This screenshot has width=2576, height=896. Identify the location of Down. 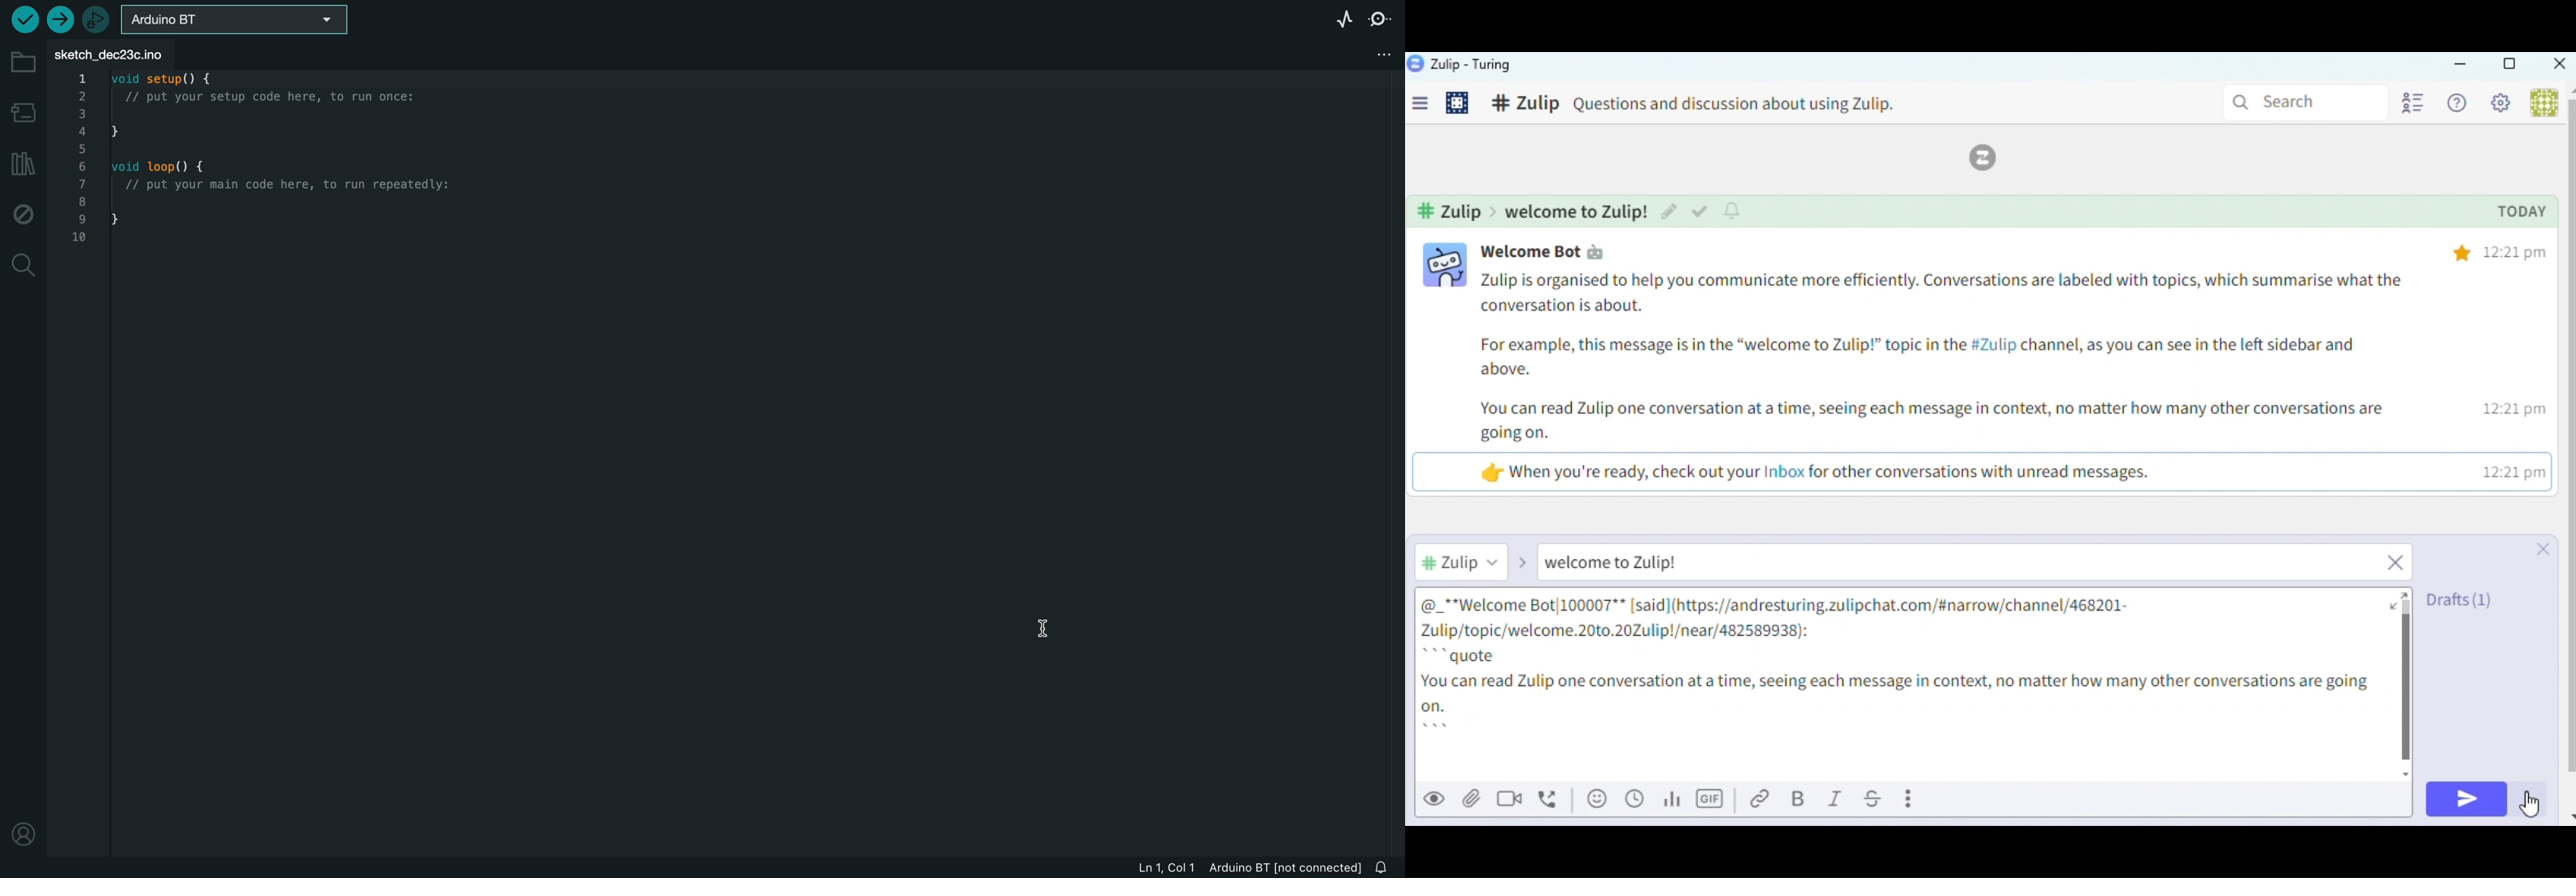
(2569, 811).